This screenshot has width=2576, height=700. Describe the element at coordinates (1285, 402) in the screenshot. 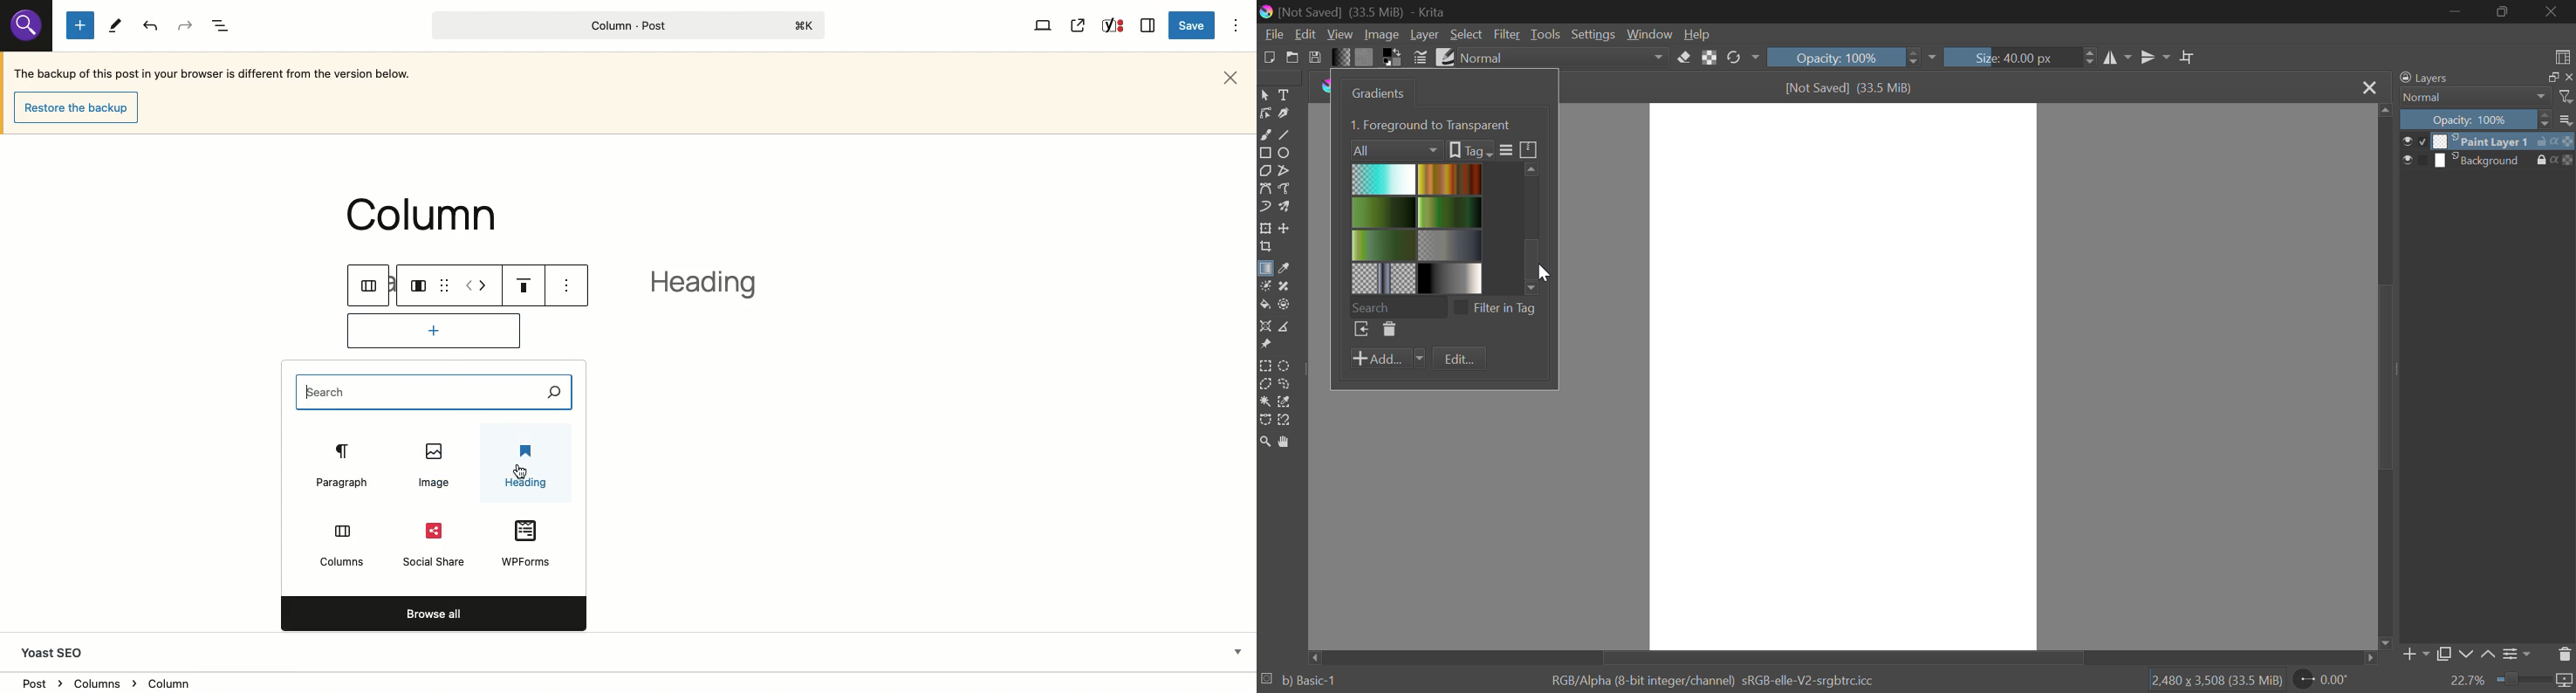

I see `Similar Color Selection` at that location.